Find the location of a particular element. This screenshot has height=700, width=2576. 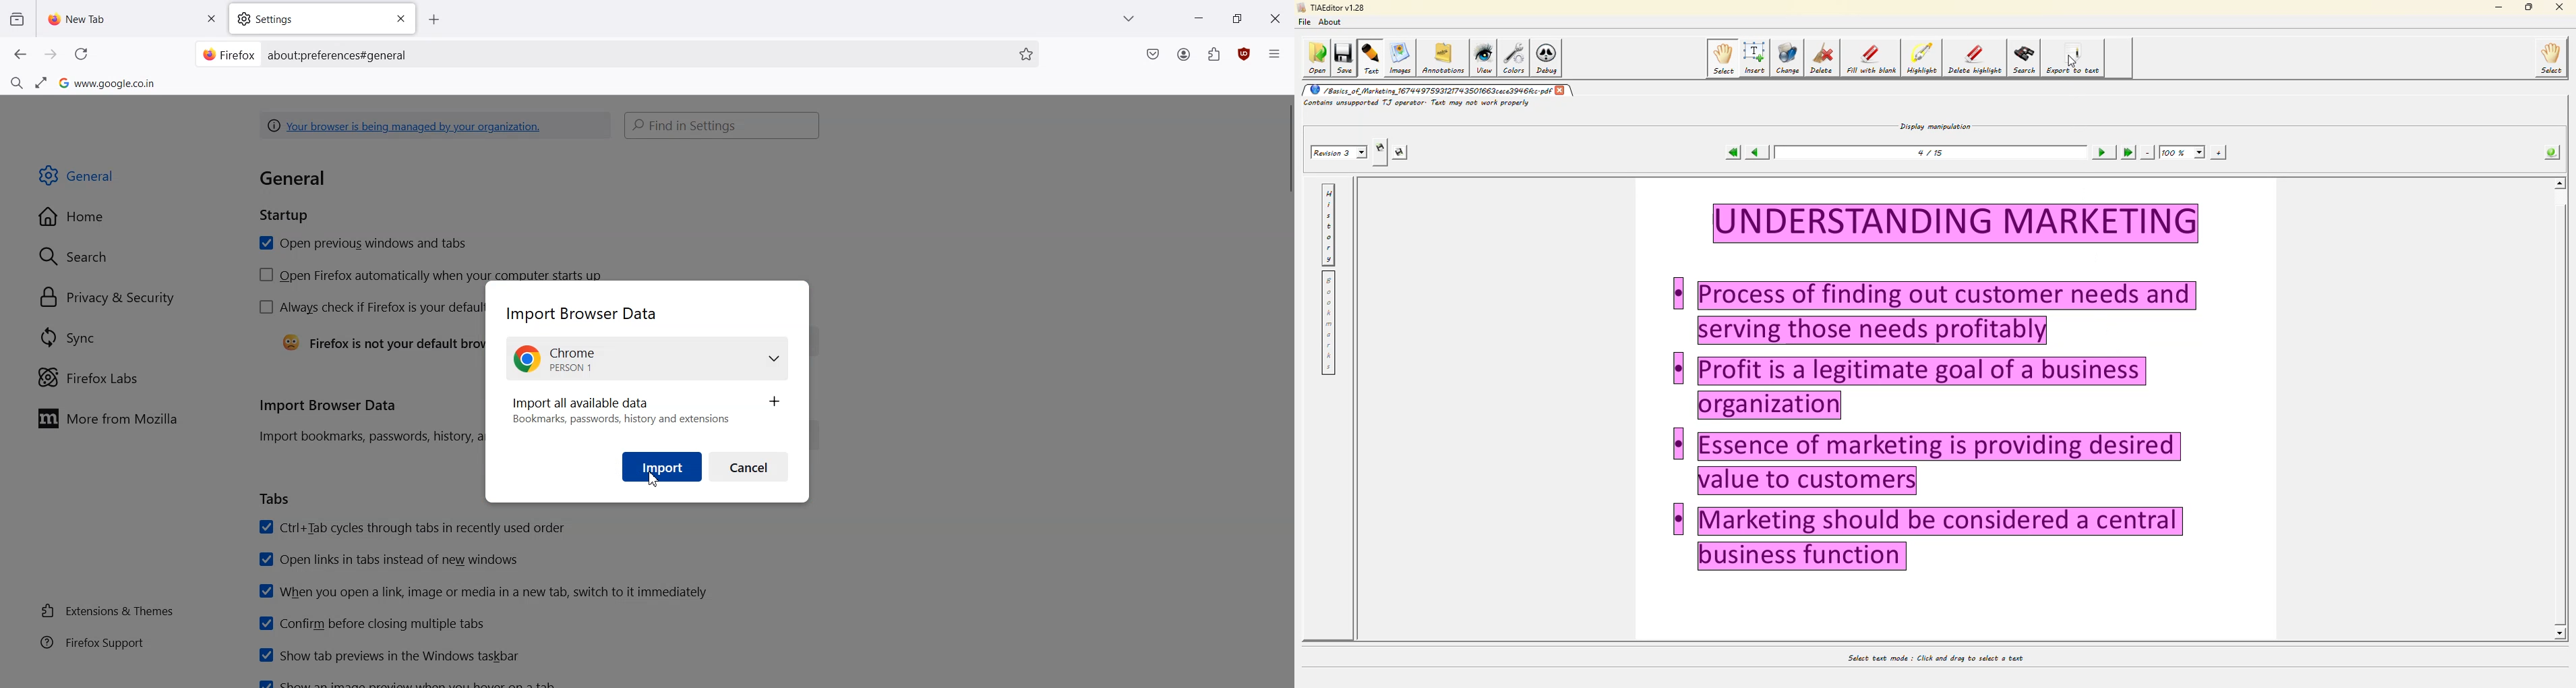

Search is located at coordinates (74, 255).